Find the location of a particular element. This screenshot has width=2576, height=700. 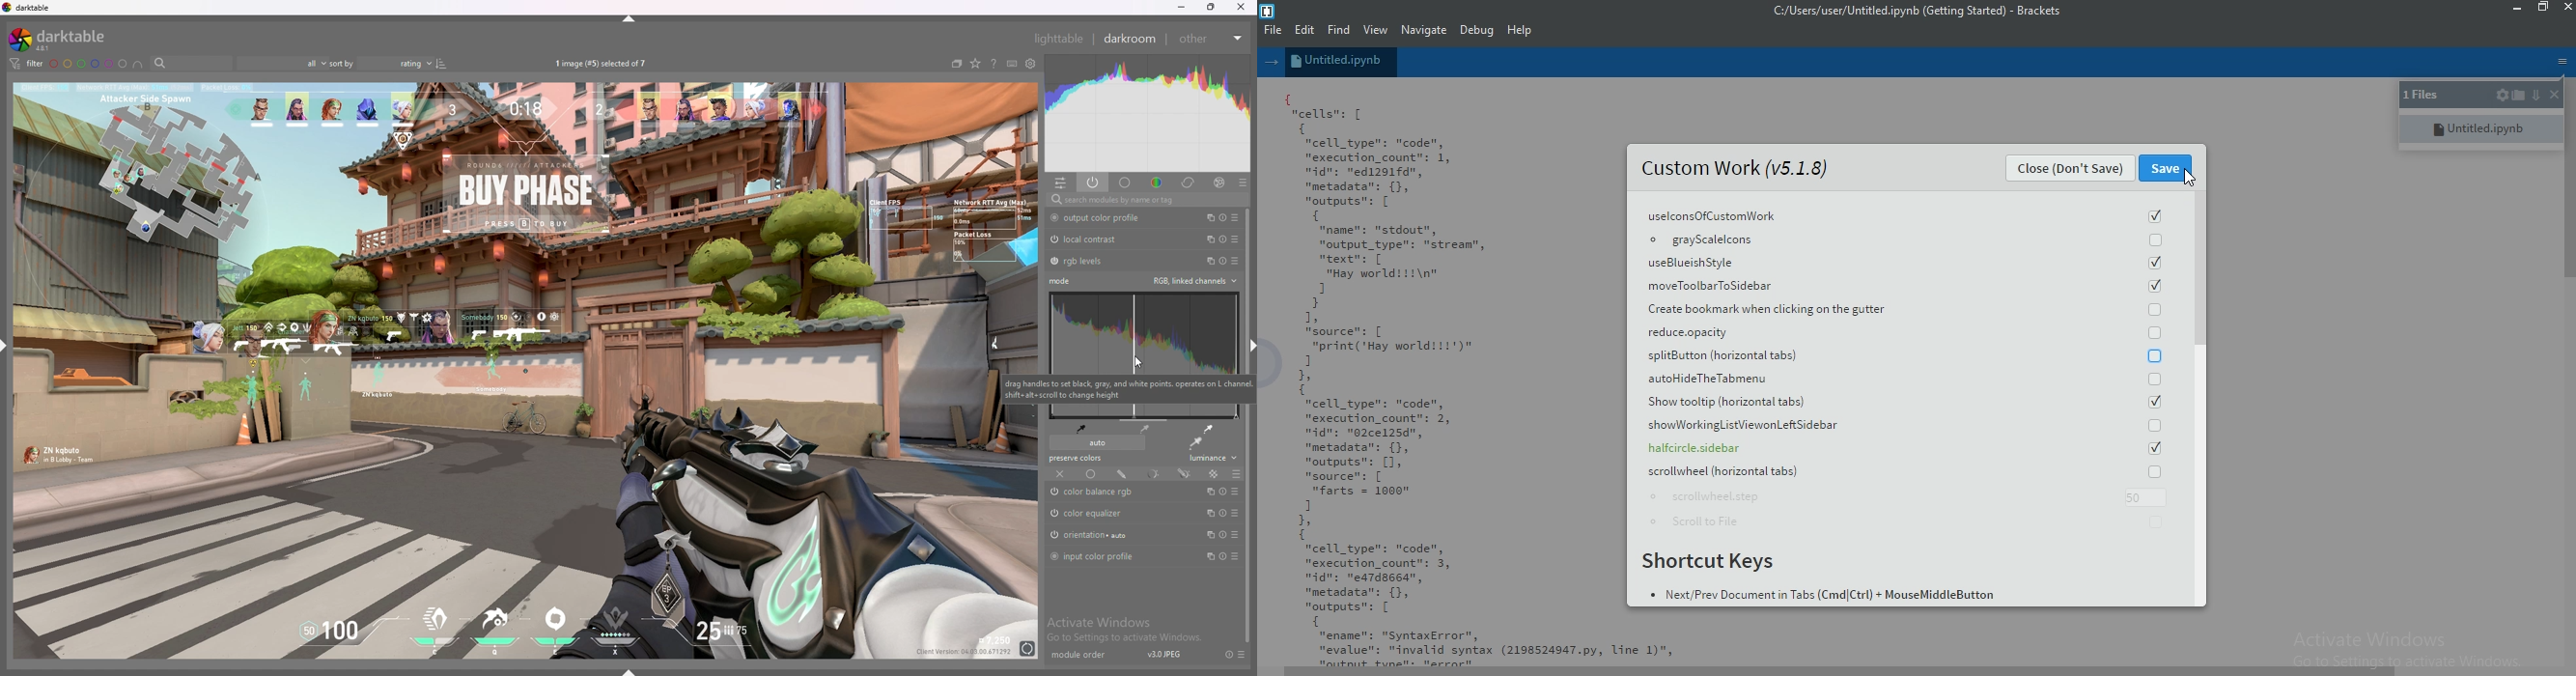

switched on is located at coordinates (1054, 514).